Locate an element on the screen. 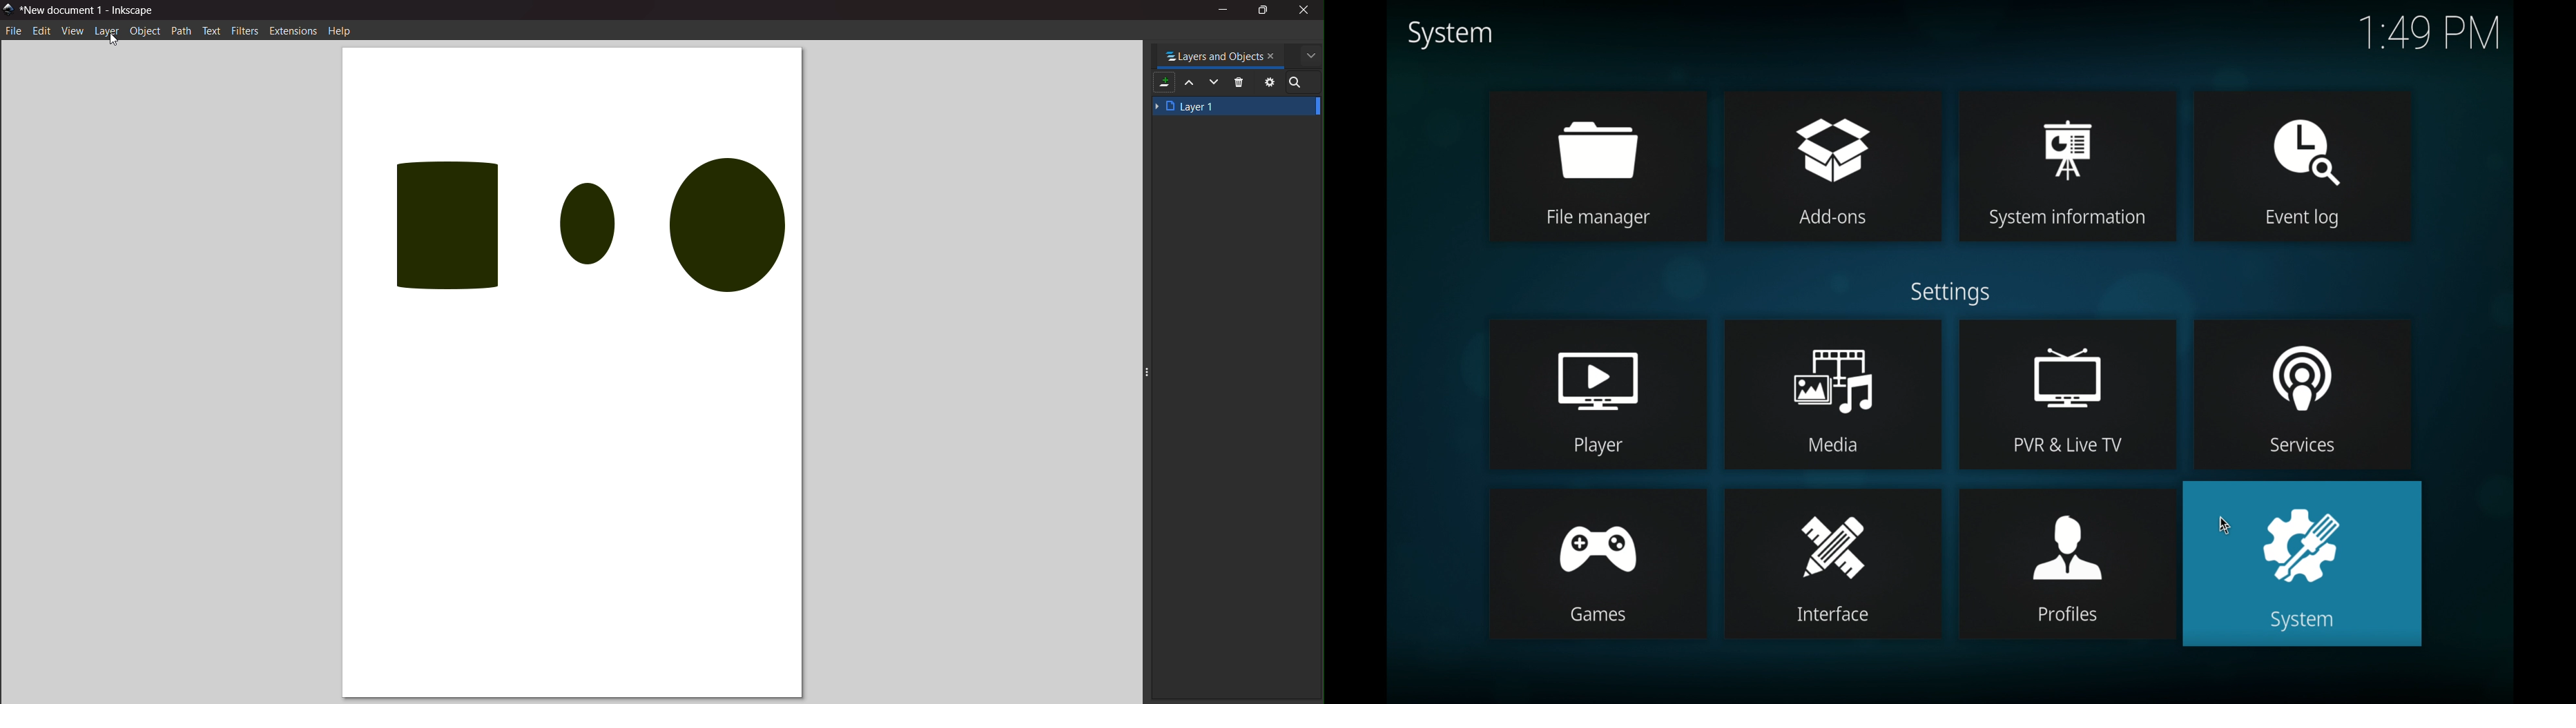  cursor is located at coordinates (113, 39).